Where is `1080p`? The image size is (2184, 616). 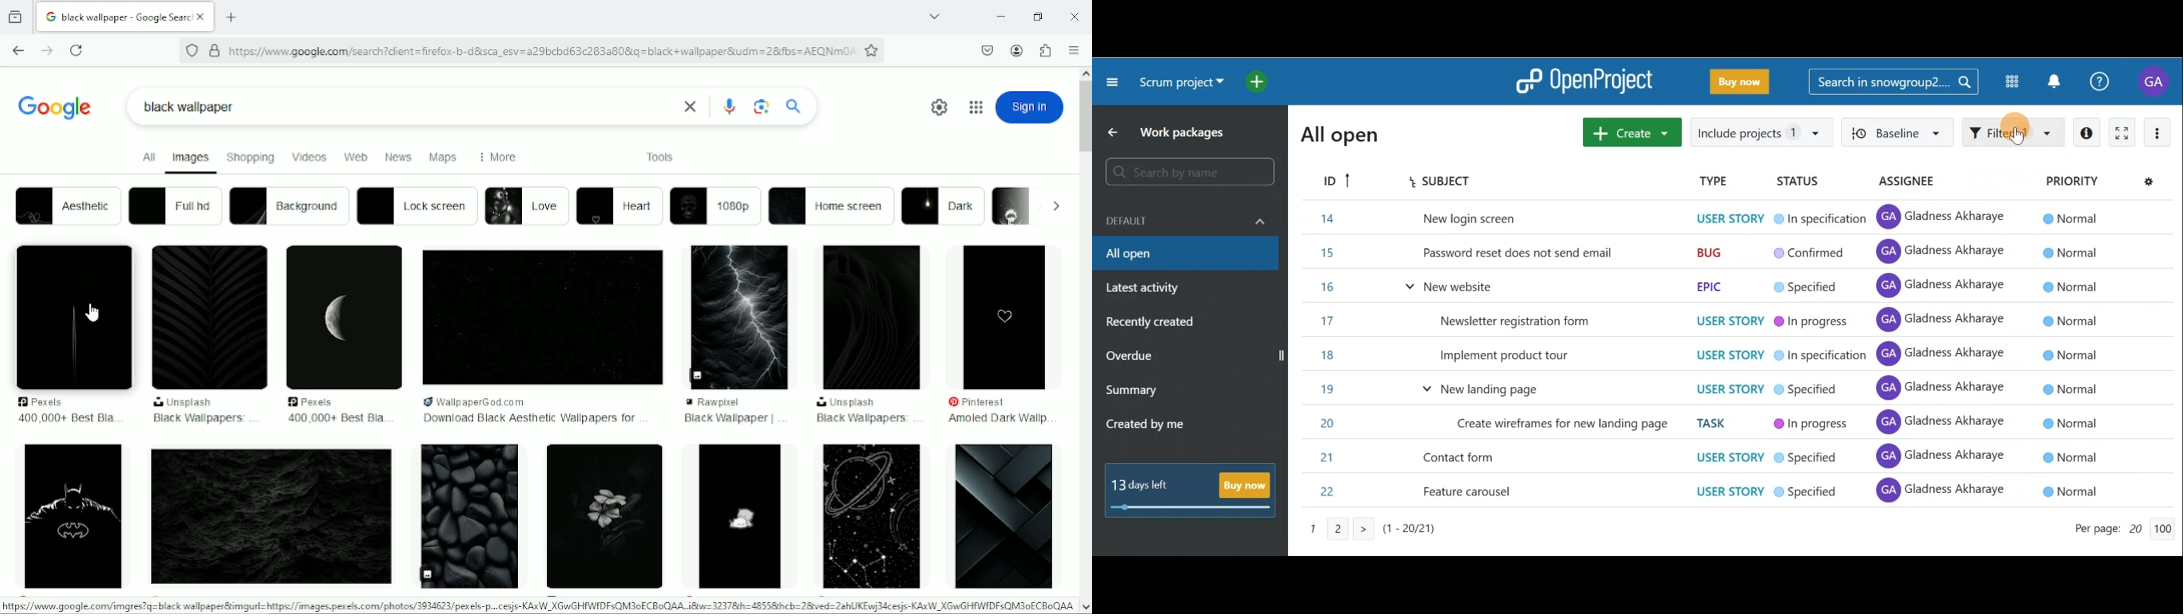 1080p is located at coordinates (715, 206).